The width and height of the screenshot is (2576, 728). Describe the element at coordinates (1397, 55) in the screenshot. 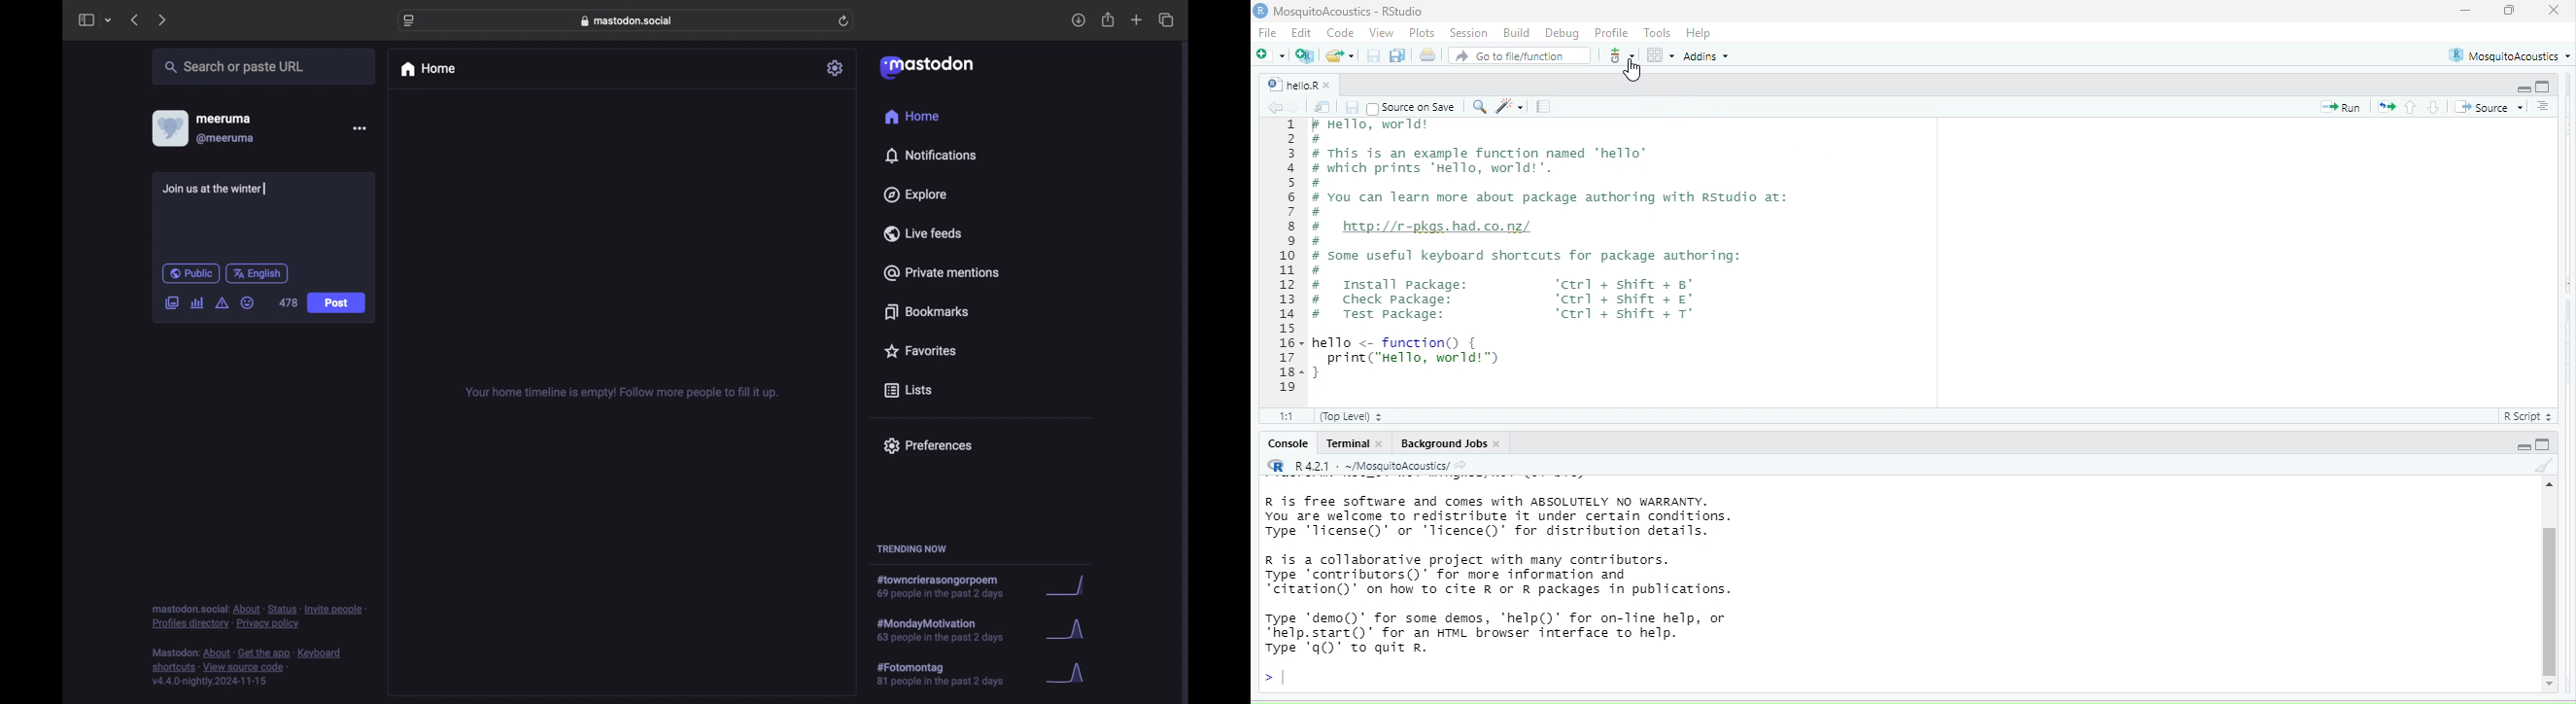

I see `save all open documents` at that location.